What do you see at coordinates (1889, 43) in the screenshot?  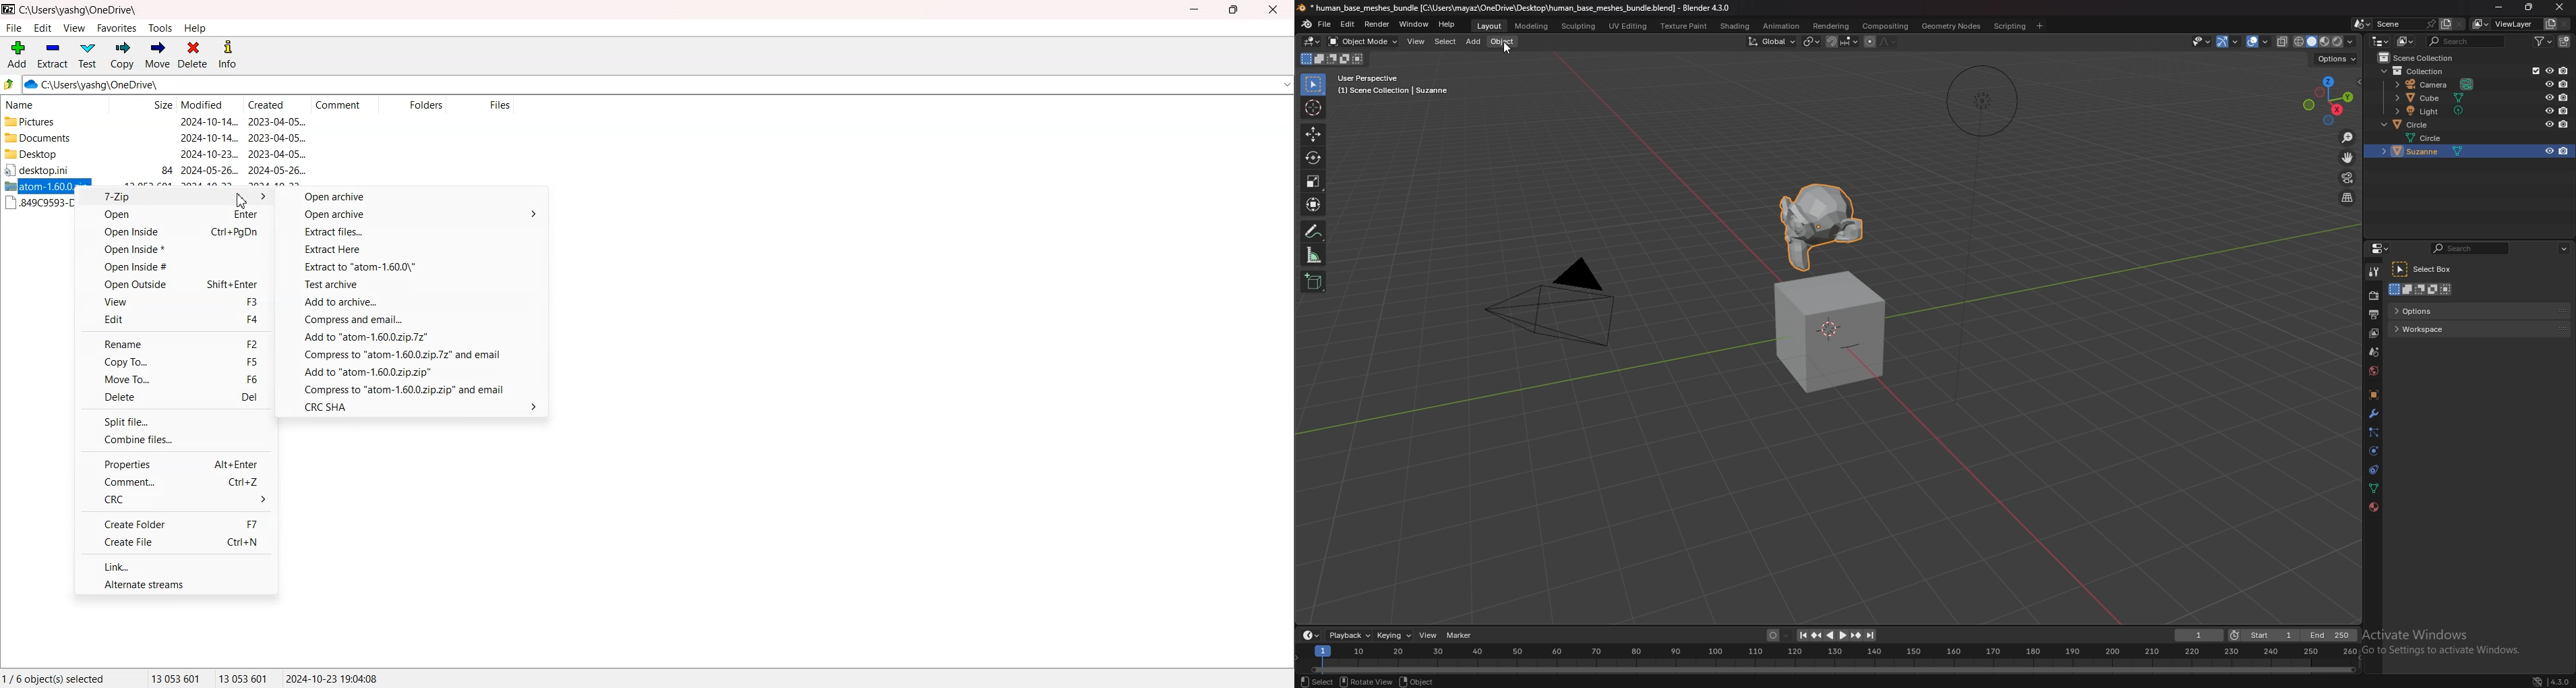 I see `proportional editing fall off` at bounding box center [1889, 43].